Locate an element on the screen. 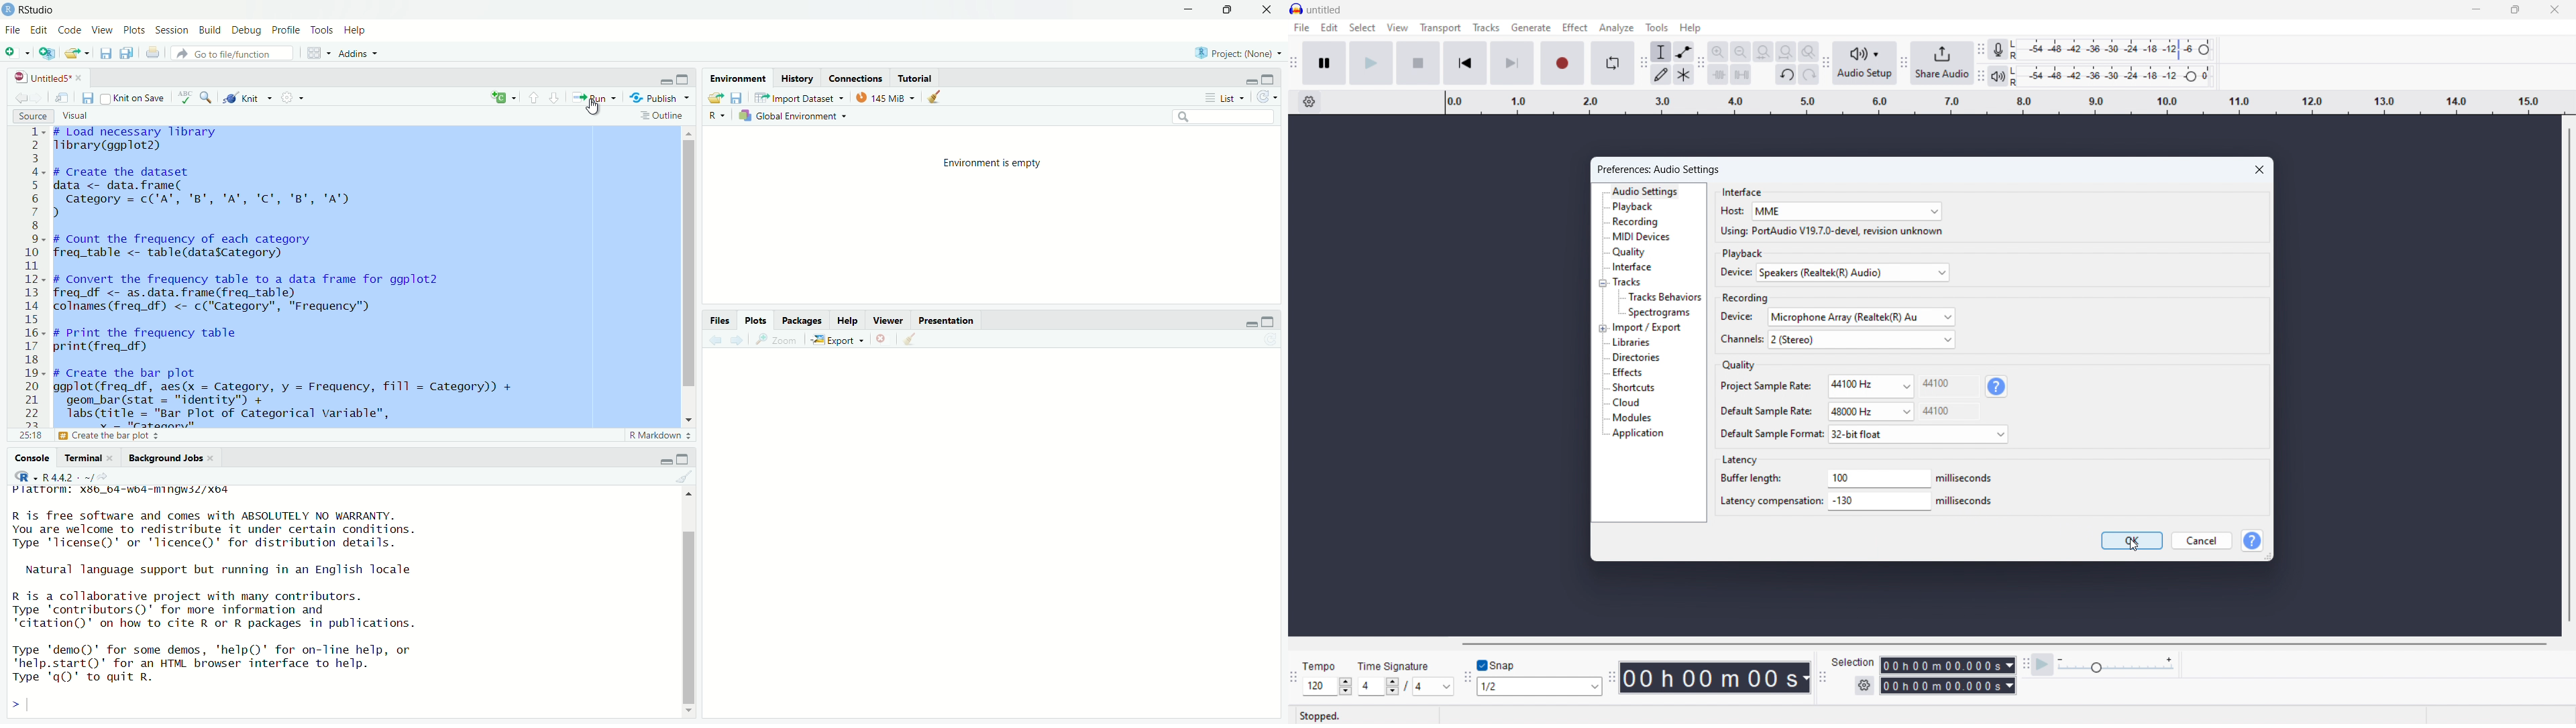  Tempo is located at coordinates (1320, 666).